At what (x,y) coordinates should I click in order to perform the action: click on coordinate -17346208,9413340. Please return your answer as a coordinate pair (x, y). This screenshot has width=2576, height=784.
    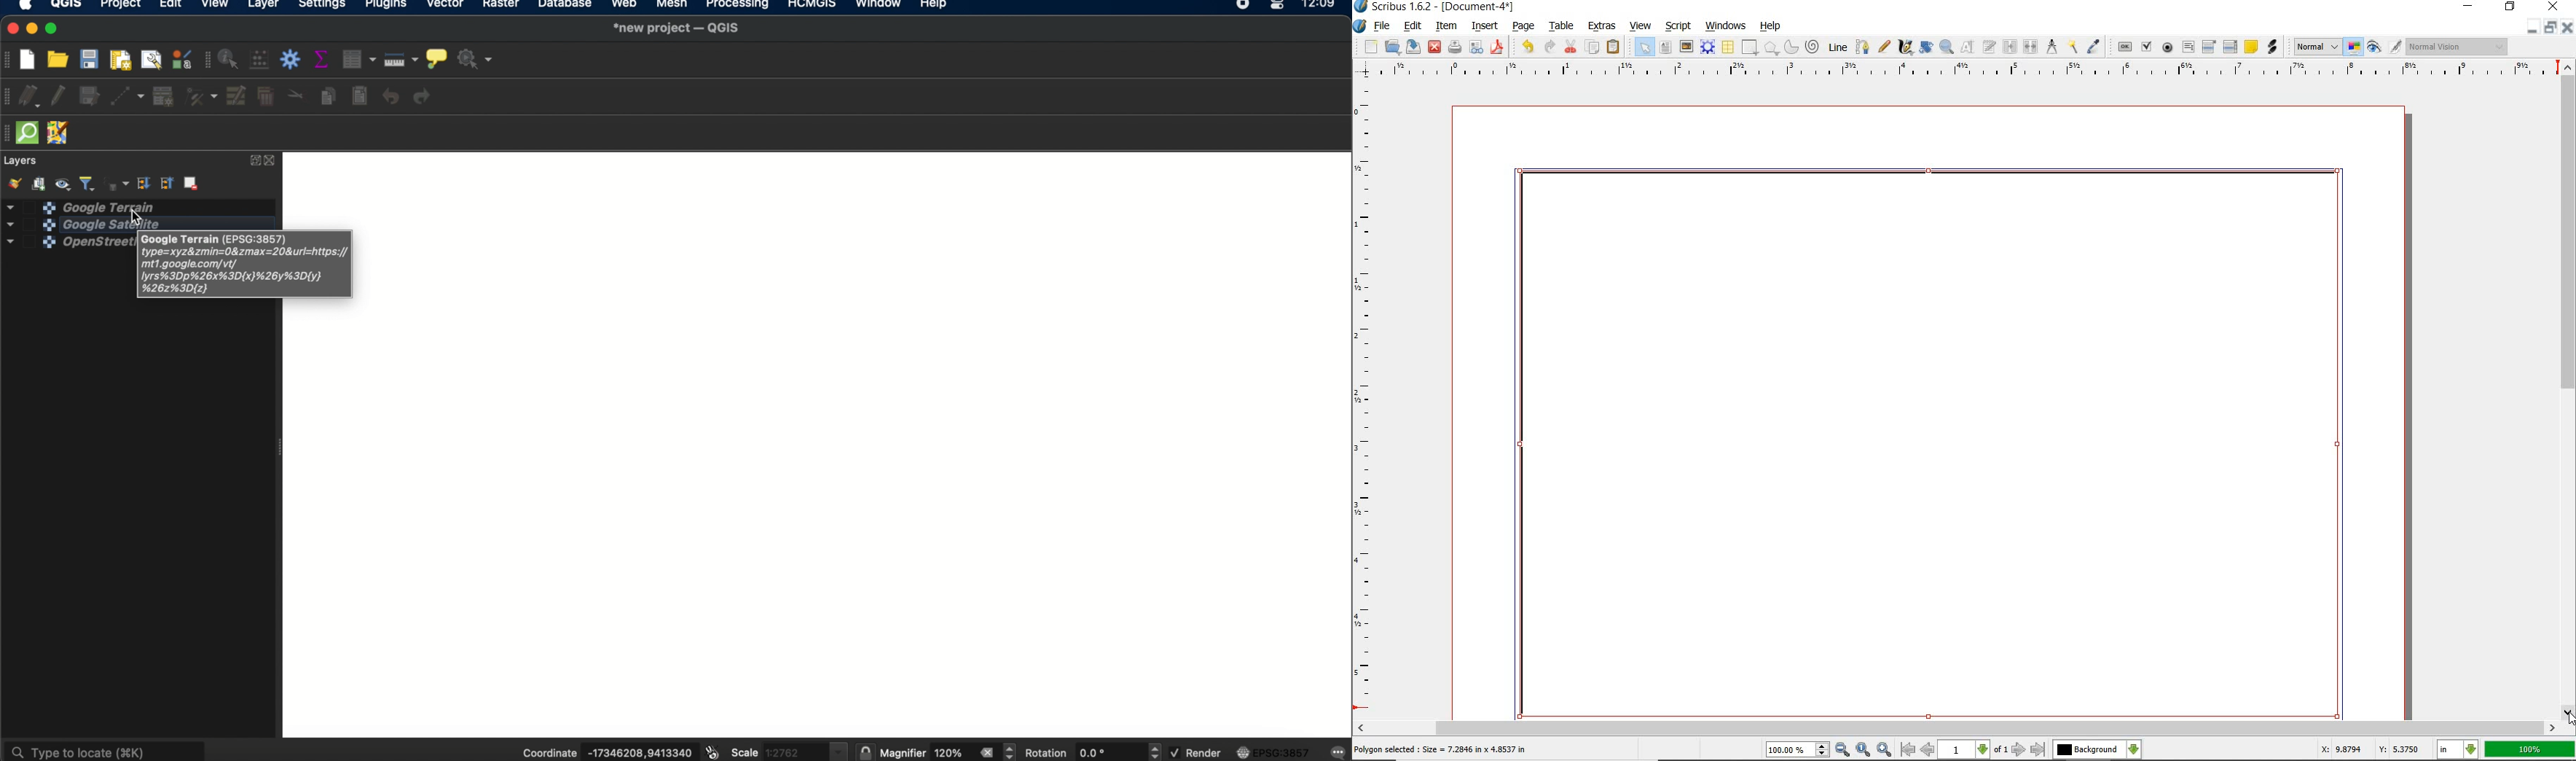
    Looking at the image, I should click on (602, 753).